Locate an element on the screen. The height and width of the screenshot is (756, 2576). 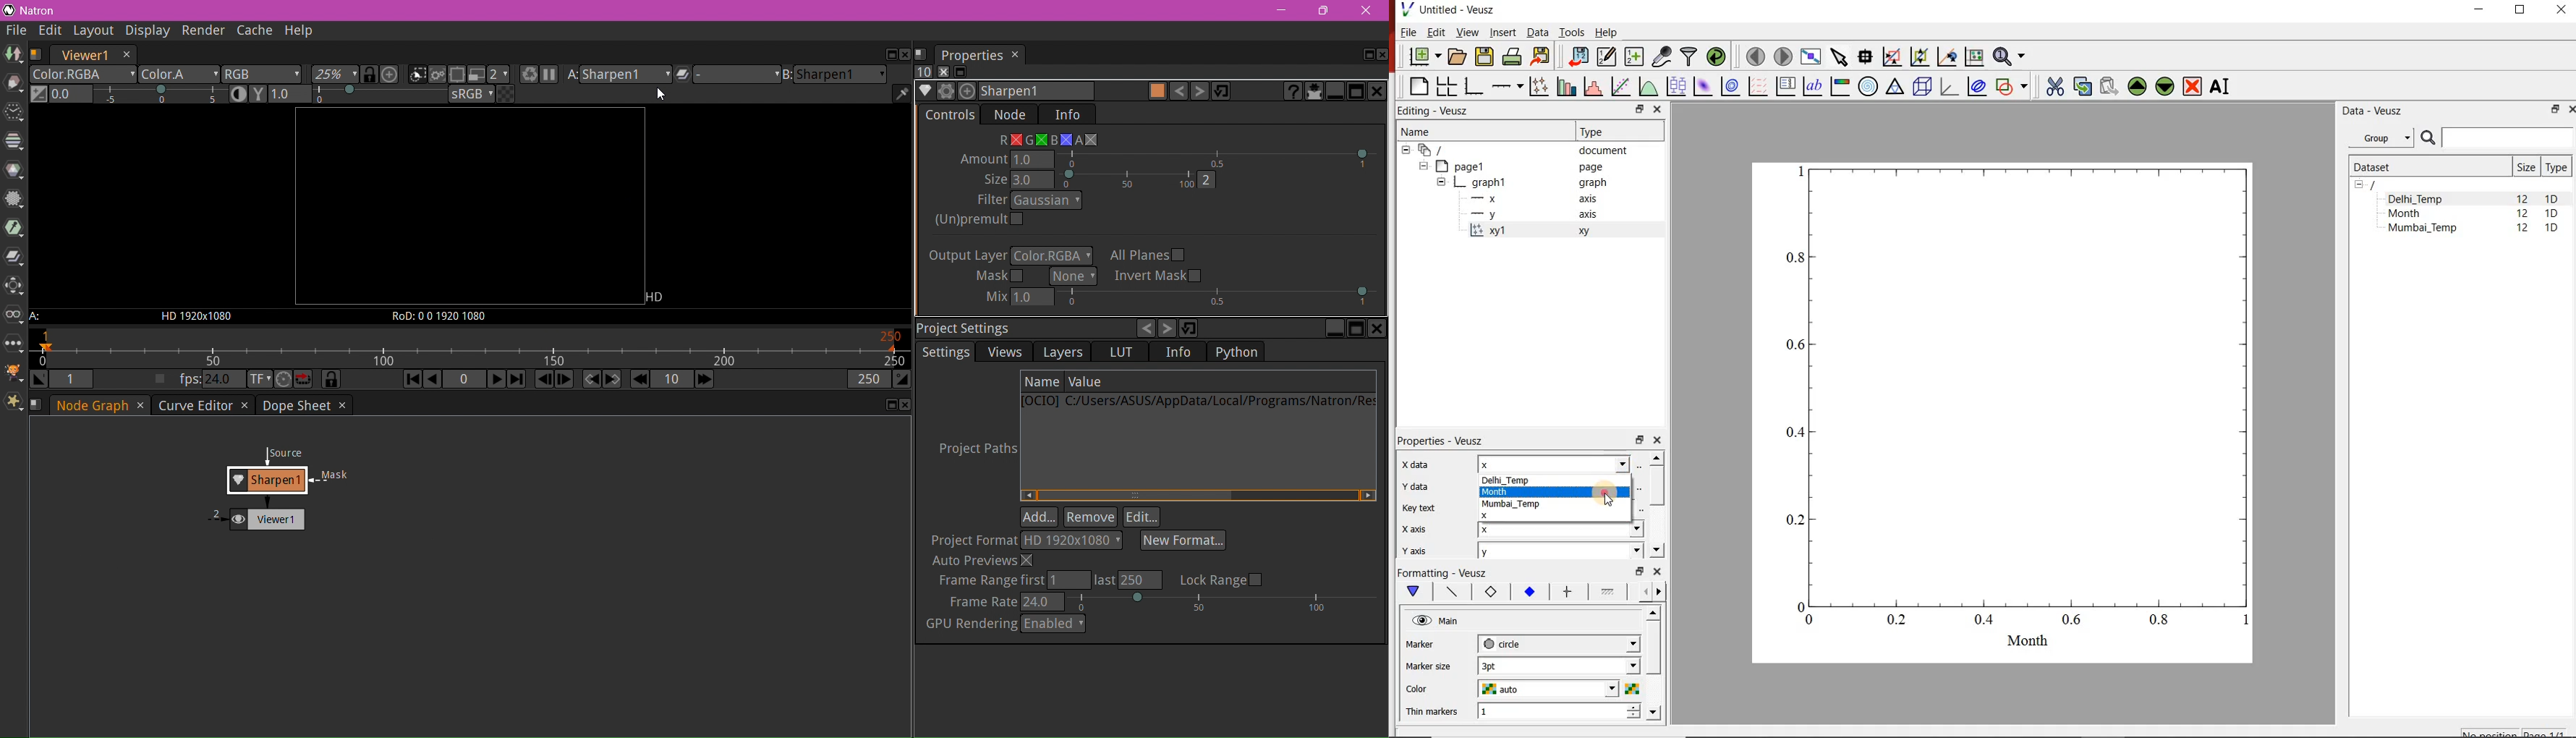
paste widget from the clipboard is located at coordinates (2110, 86).